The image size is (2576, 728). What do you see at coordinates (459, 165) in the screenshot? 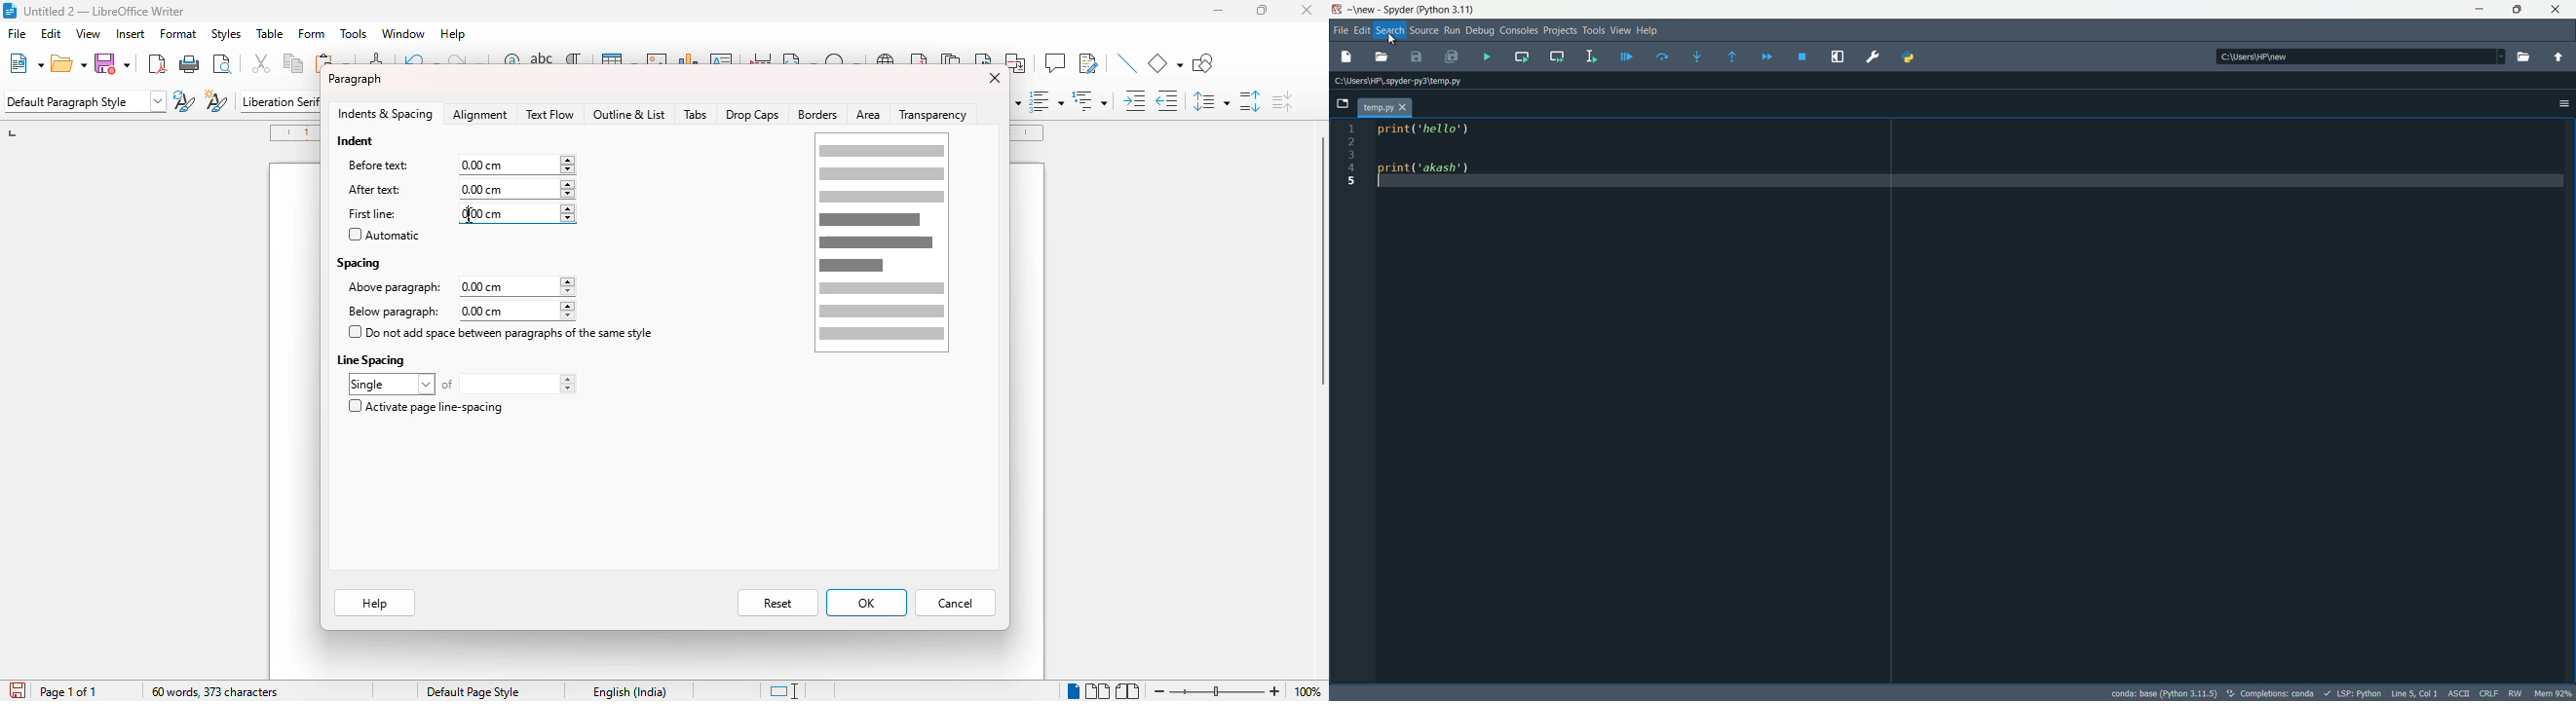
I see `before text: 0.00 cm` at bounding box center [459, 165].